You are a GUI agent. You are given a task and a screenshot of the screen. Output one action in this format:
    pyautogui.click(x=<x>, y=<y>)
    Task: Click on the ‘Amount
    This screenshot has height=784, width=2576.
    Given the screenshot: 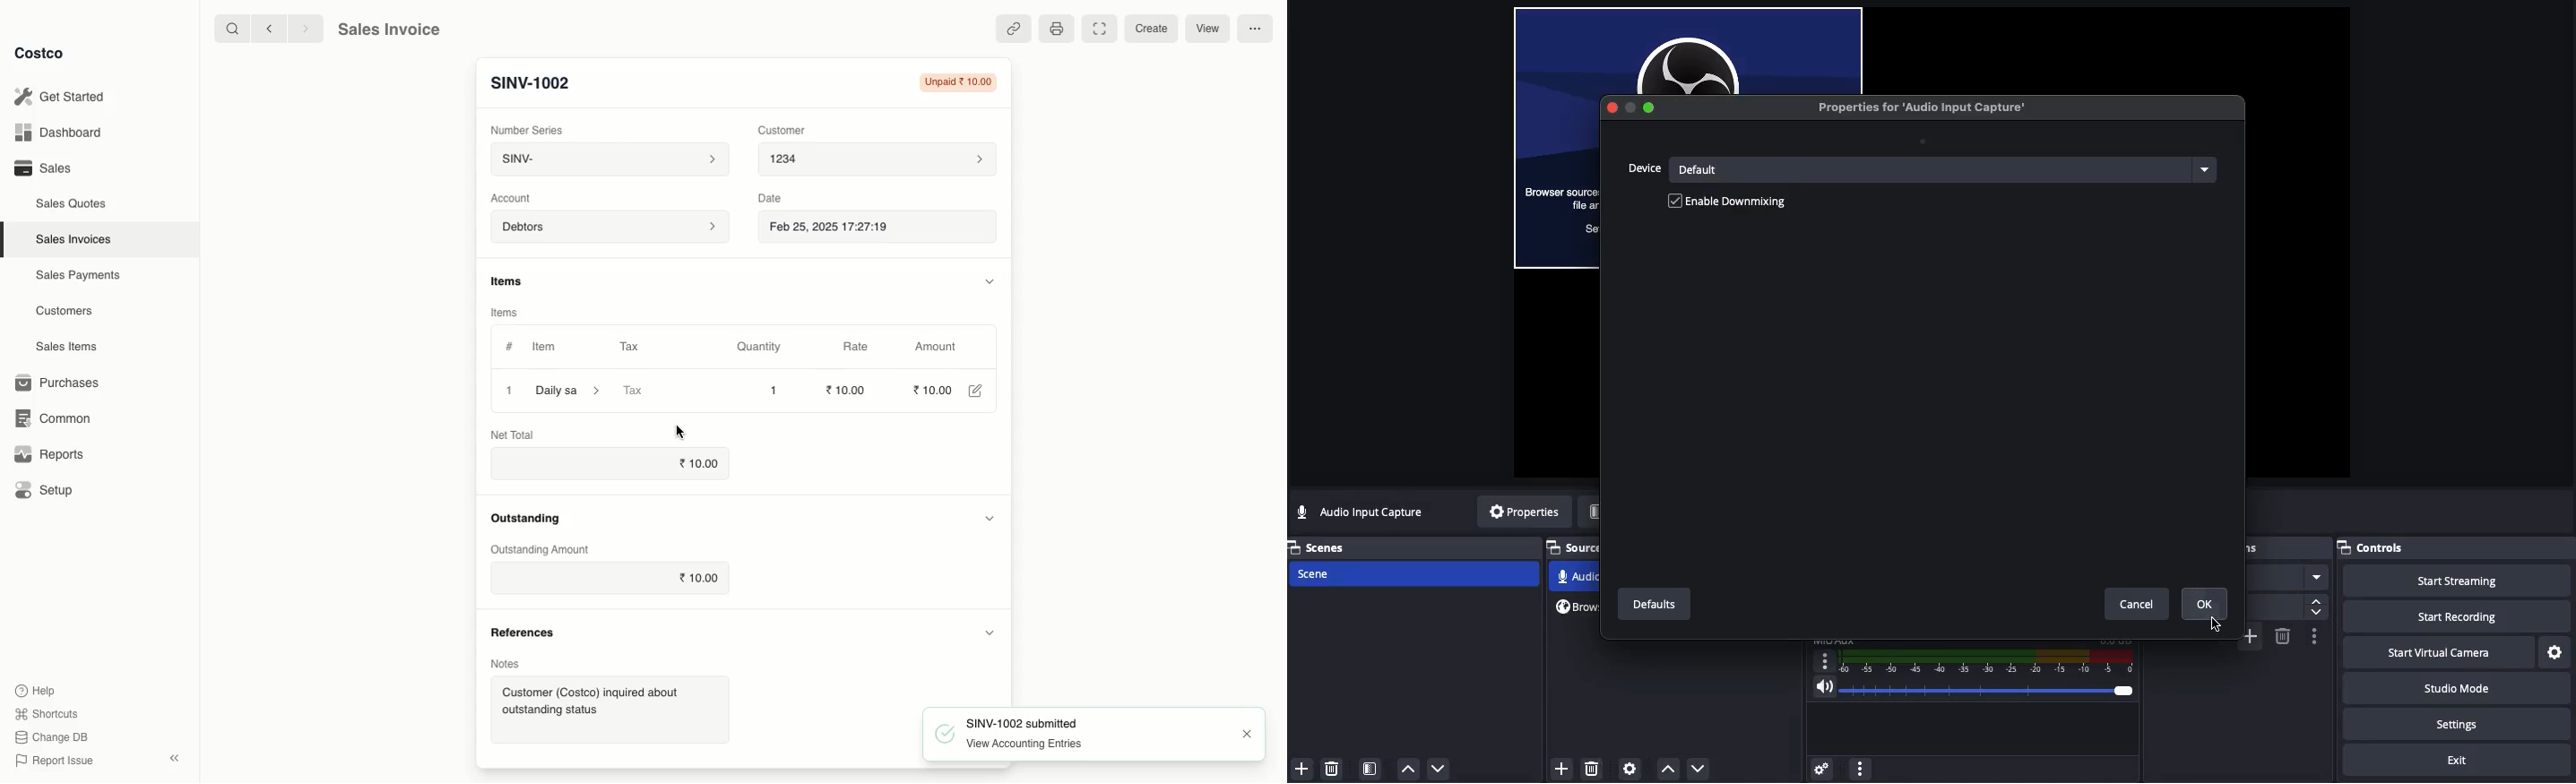 What is the action you would take?
    pyautogui.click(x=936, y=348)
    